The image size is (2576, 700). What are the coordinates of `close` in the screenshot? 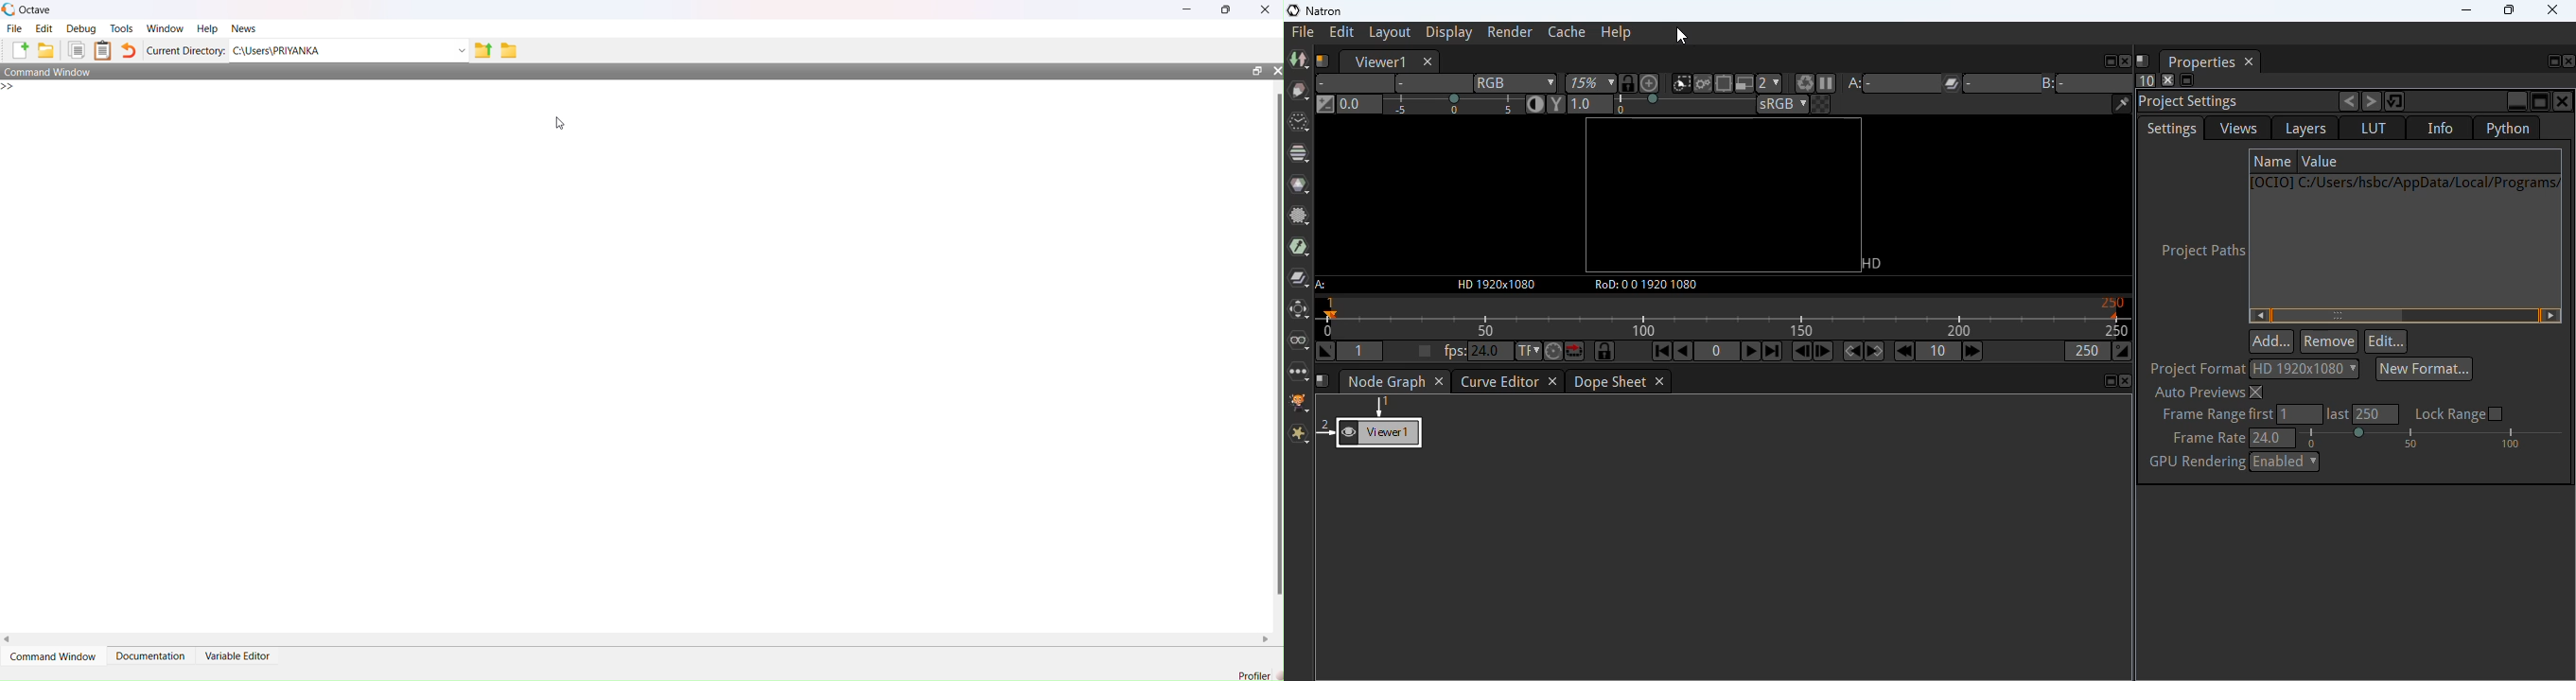 It's located at (2552, 9).